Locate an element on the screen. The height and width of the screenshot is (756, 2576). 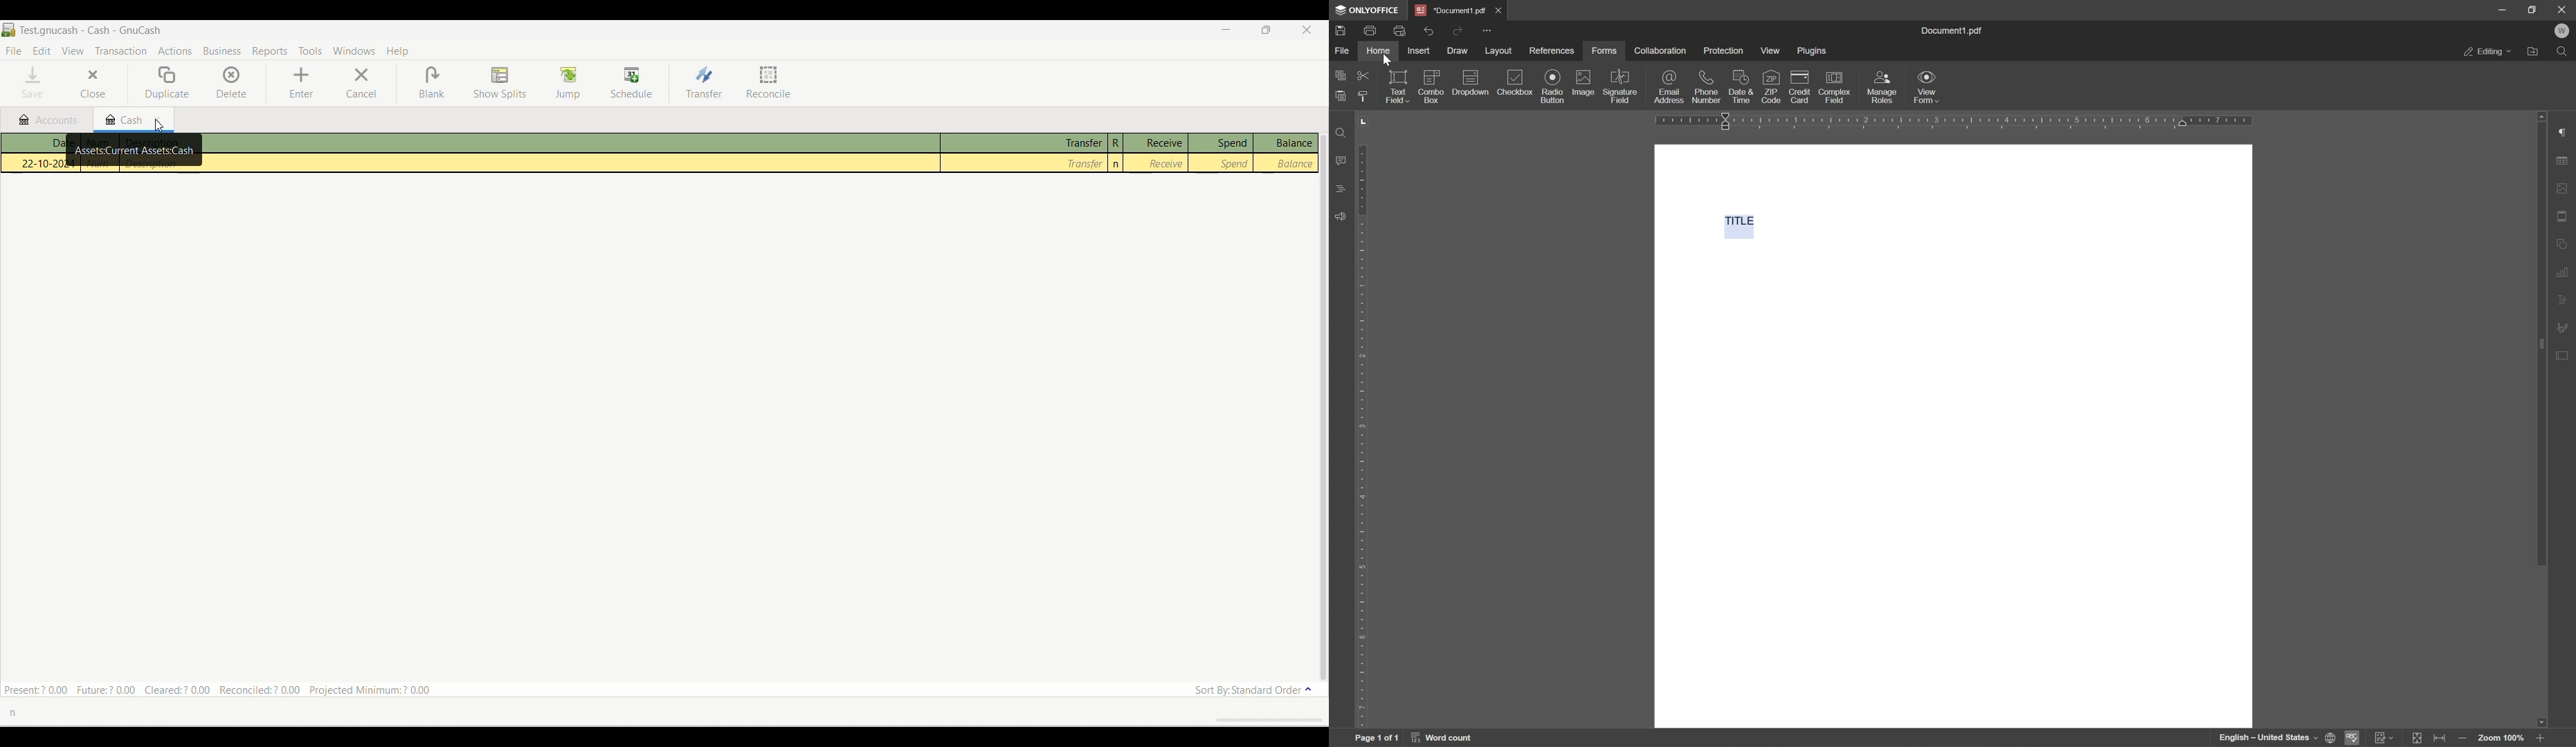
view form is located at coordinates (1929, 87).